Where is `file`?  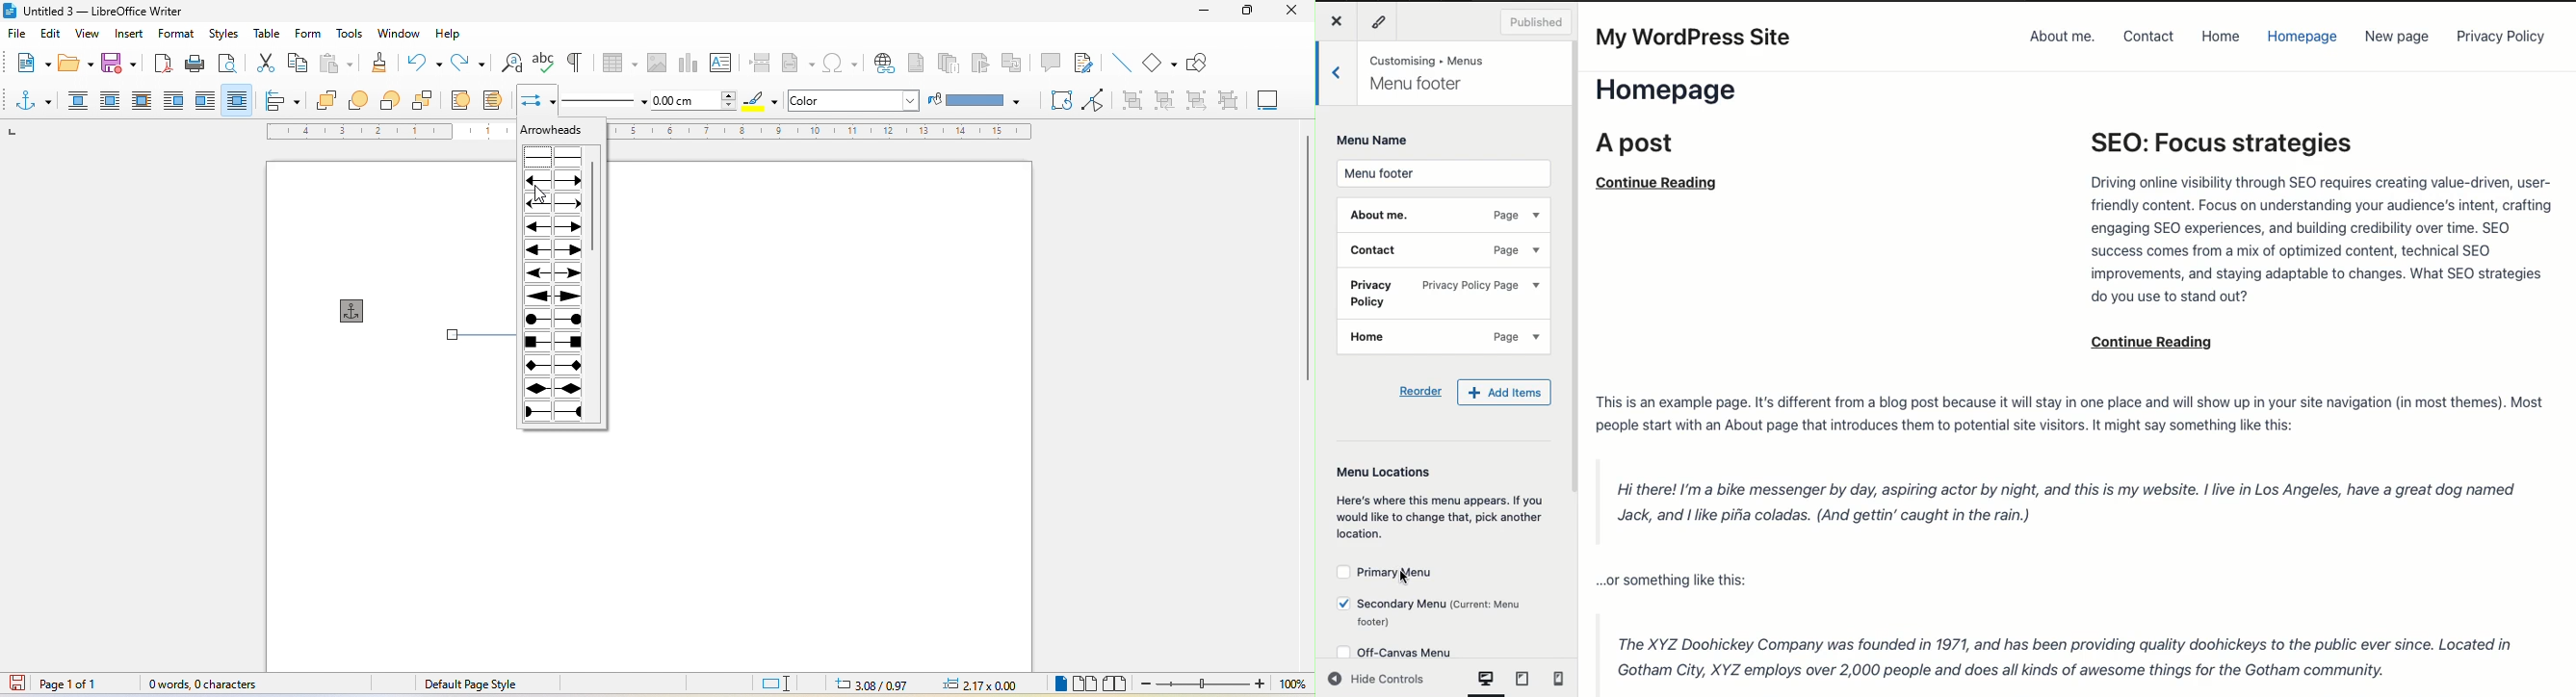 file is located at coordinates (20, 35).